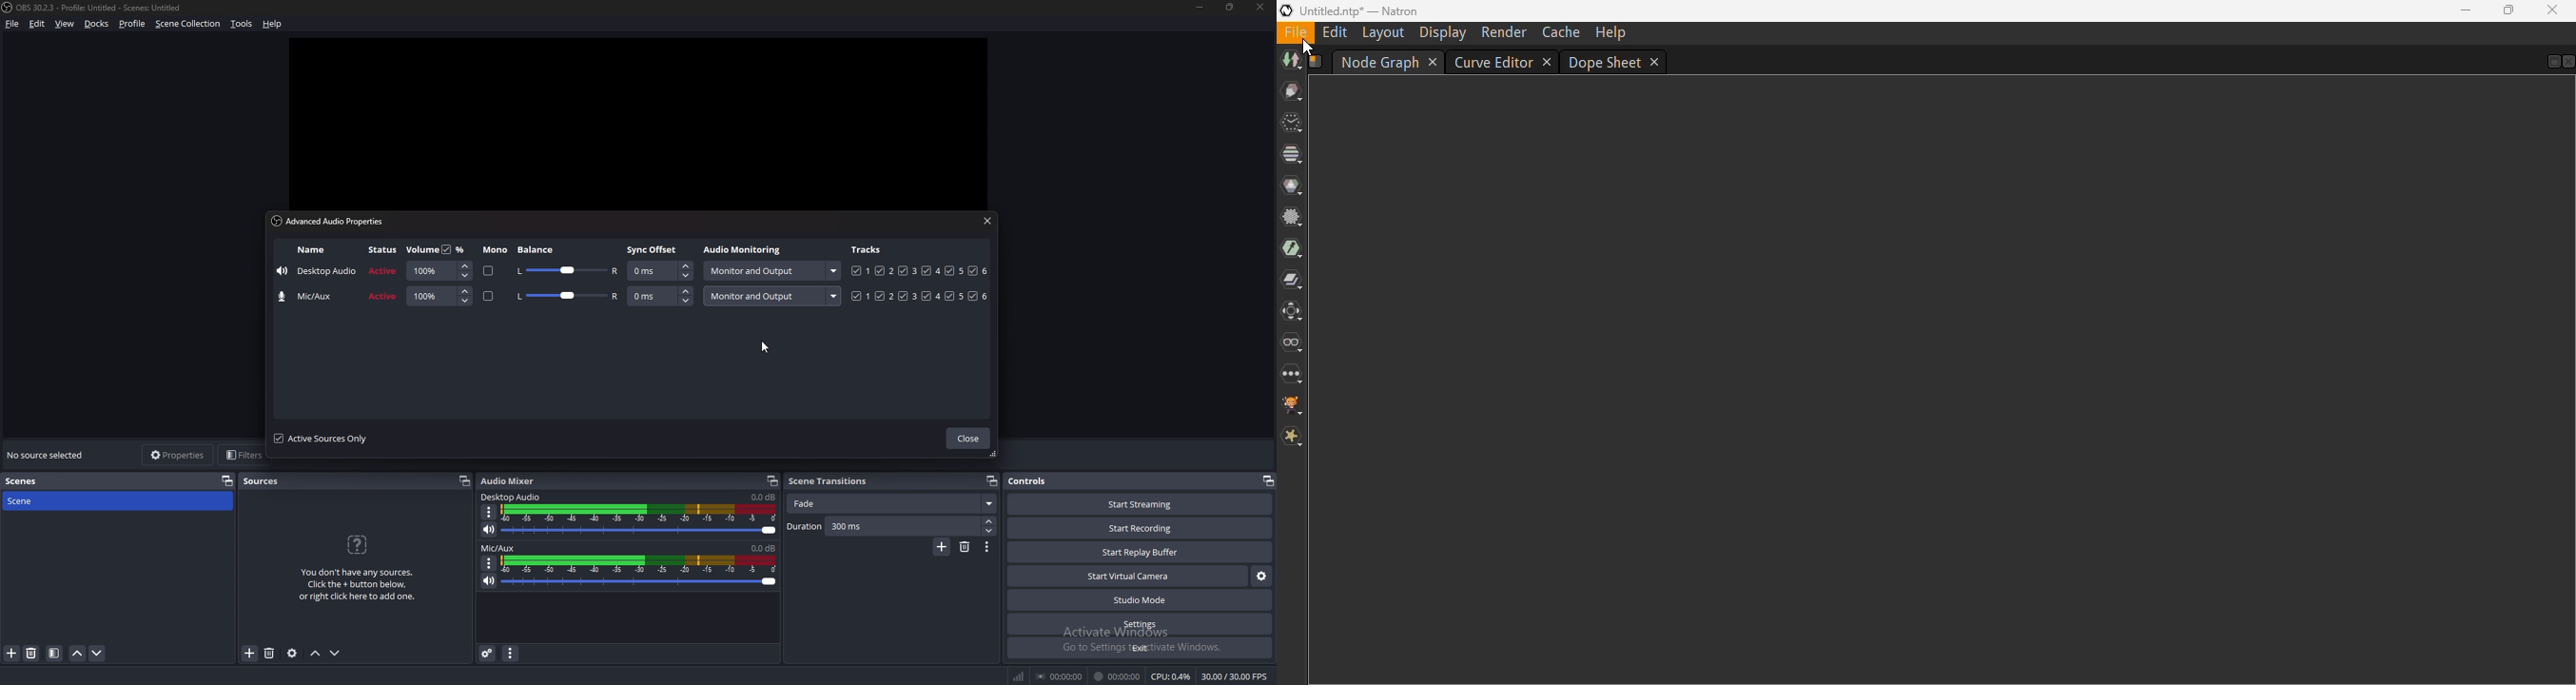 This screenshot has width=2576, height=700. Describe the element at coordinates (384, 297) in the screenshot. I see `status` at that location.